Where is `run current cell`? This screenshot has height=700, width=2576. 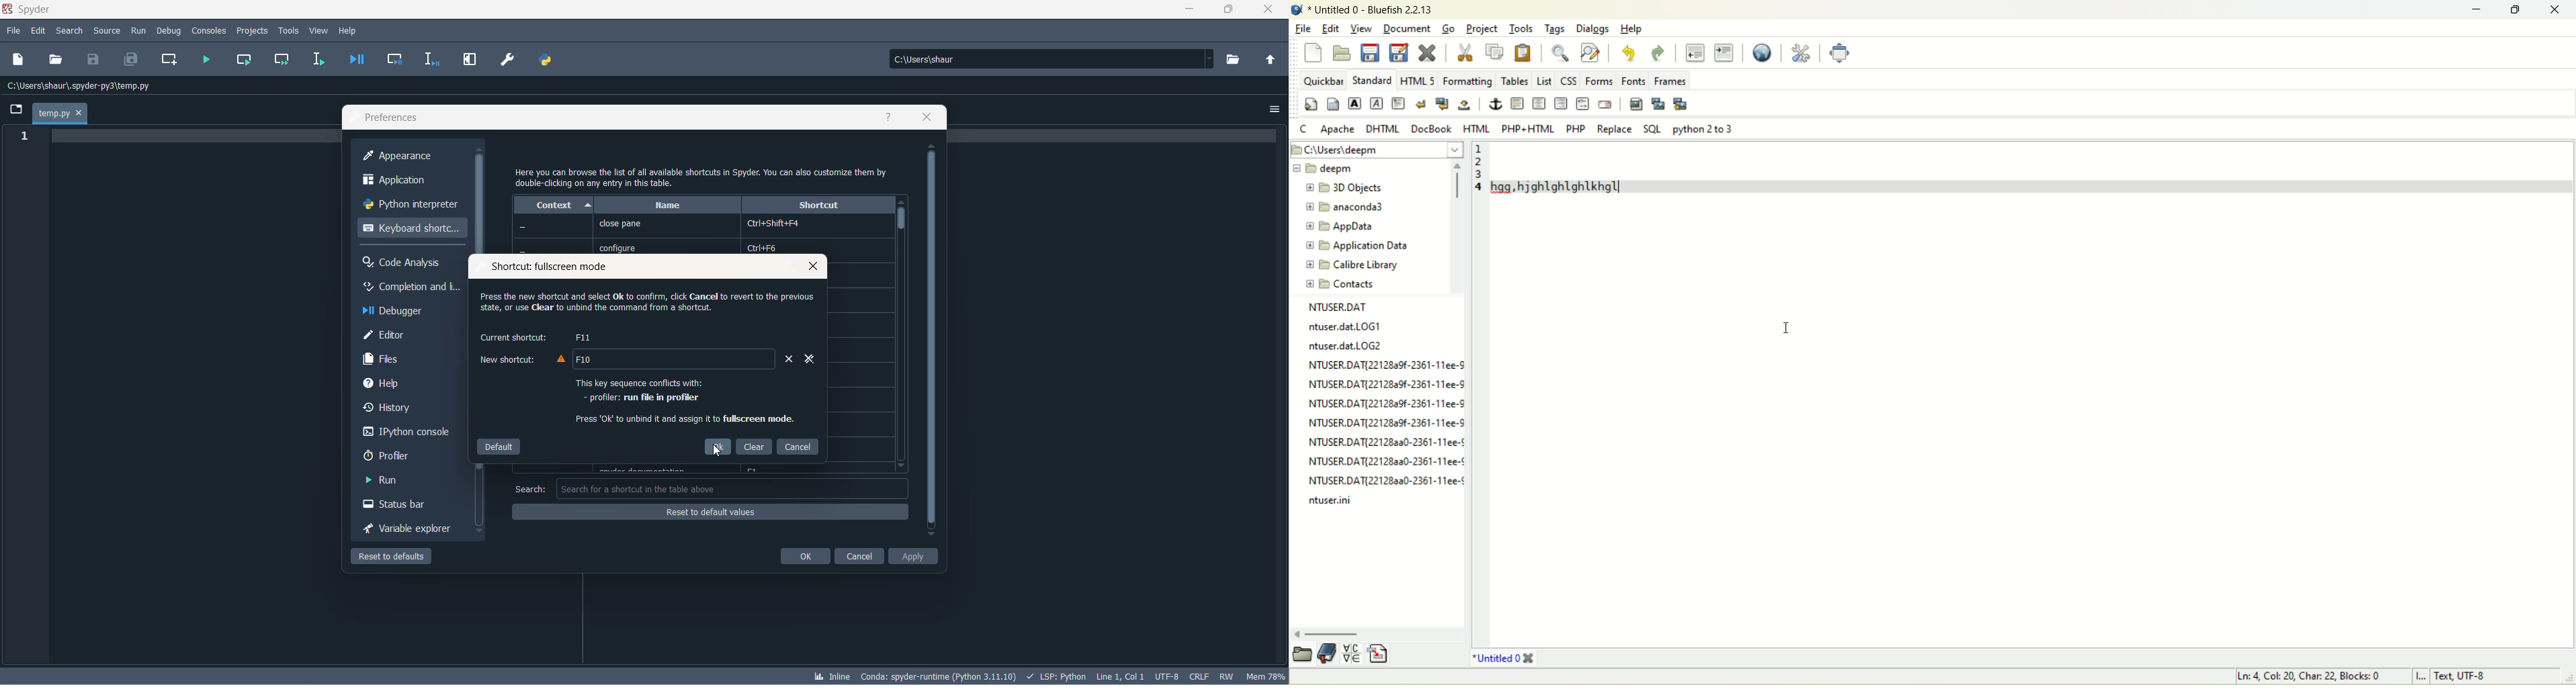
run current cell is located at coordinates (241, 60).